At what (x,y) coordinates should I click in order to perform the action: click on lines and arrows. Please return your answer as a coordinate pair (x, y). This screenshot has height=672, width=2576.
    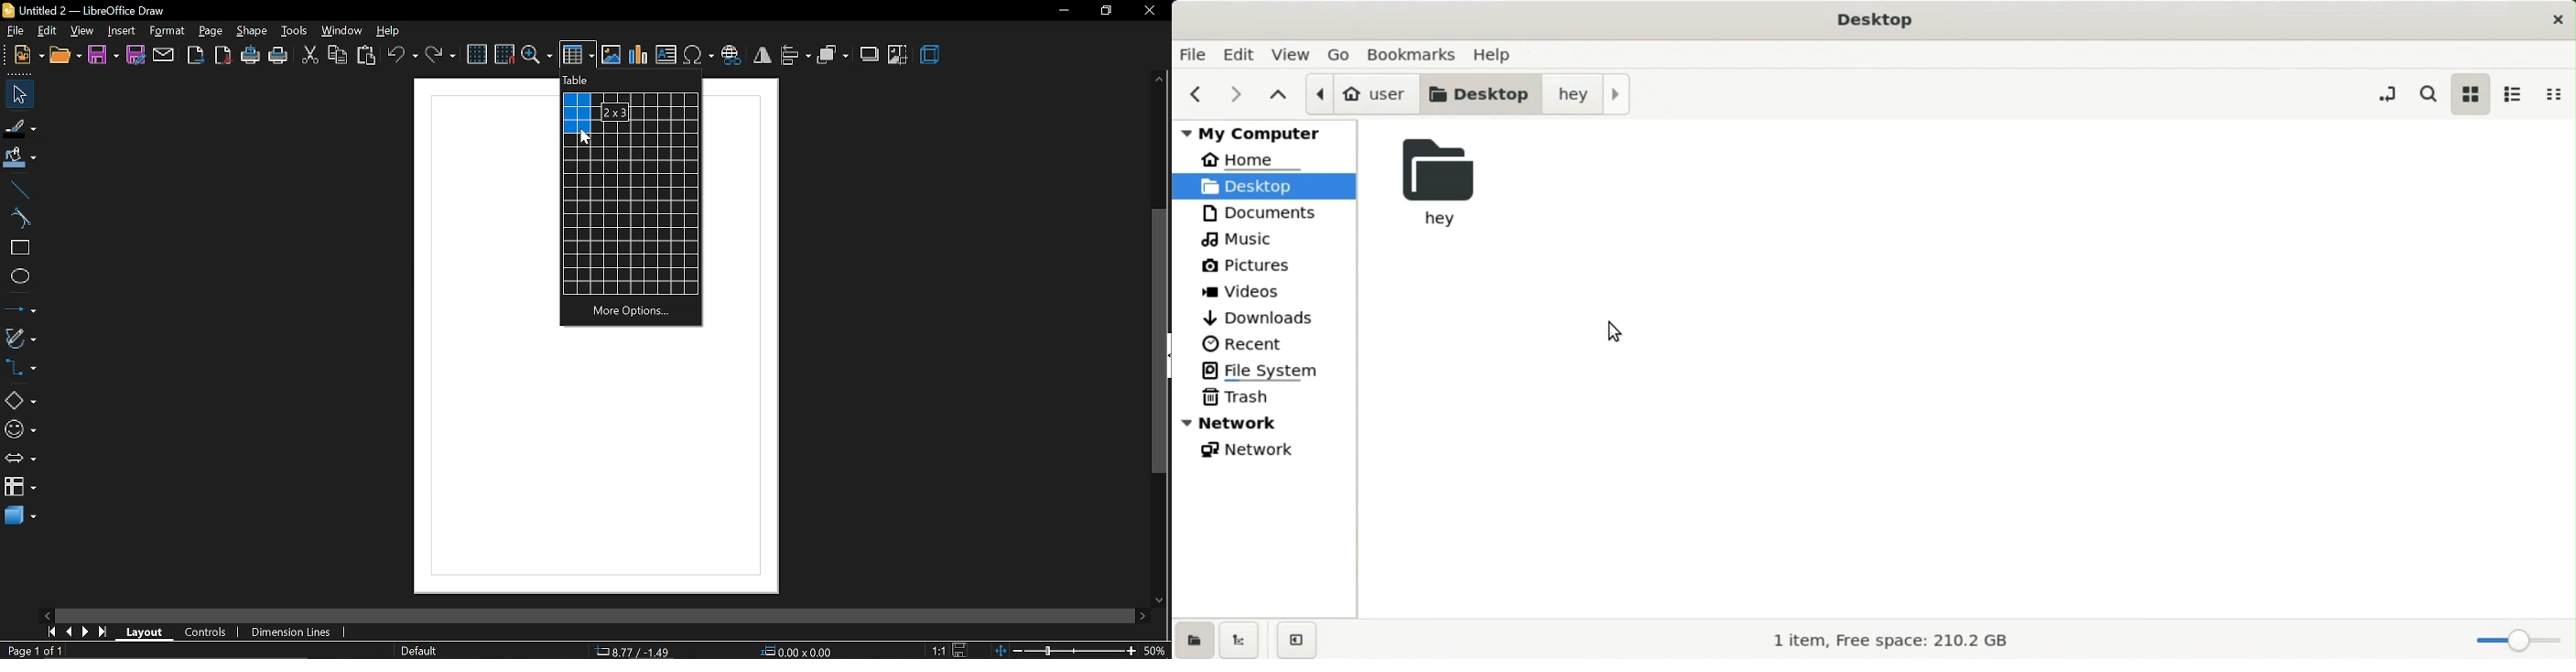
    Looking at the image, I should click on (22, 311).